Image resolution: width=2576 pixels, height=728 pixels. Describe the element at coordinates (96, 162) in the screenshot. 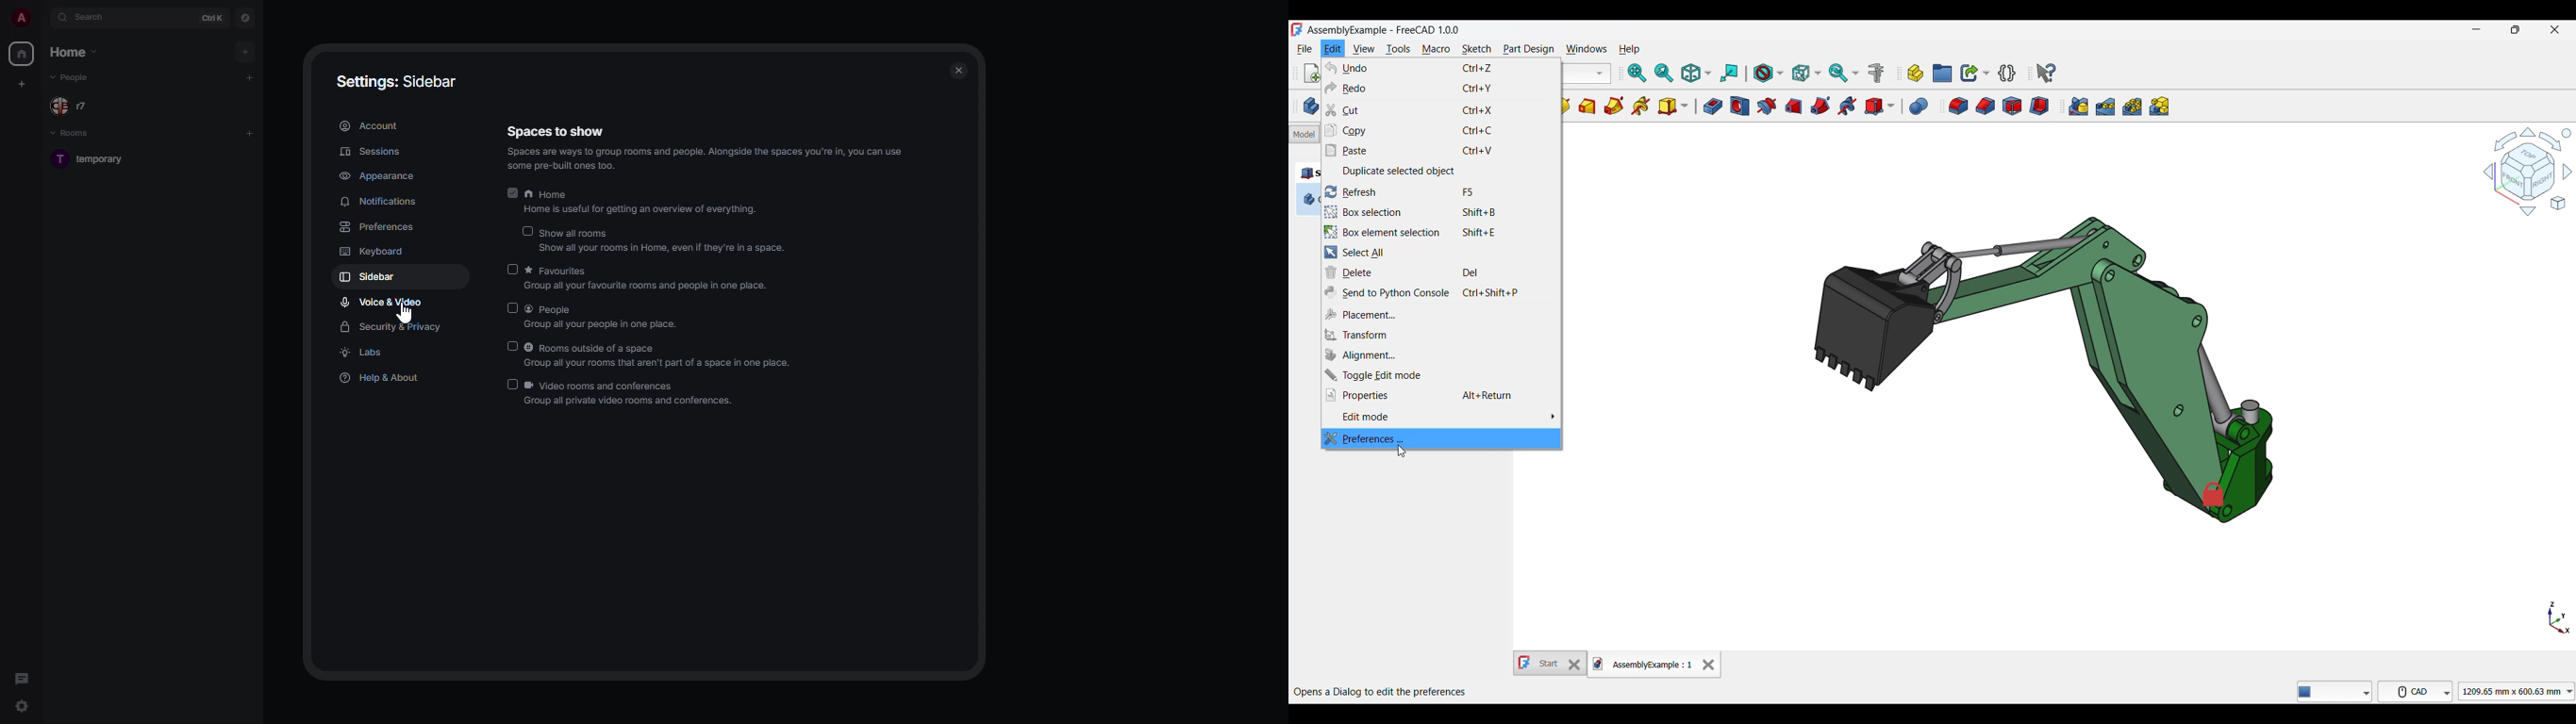

I see `room` at that location.